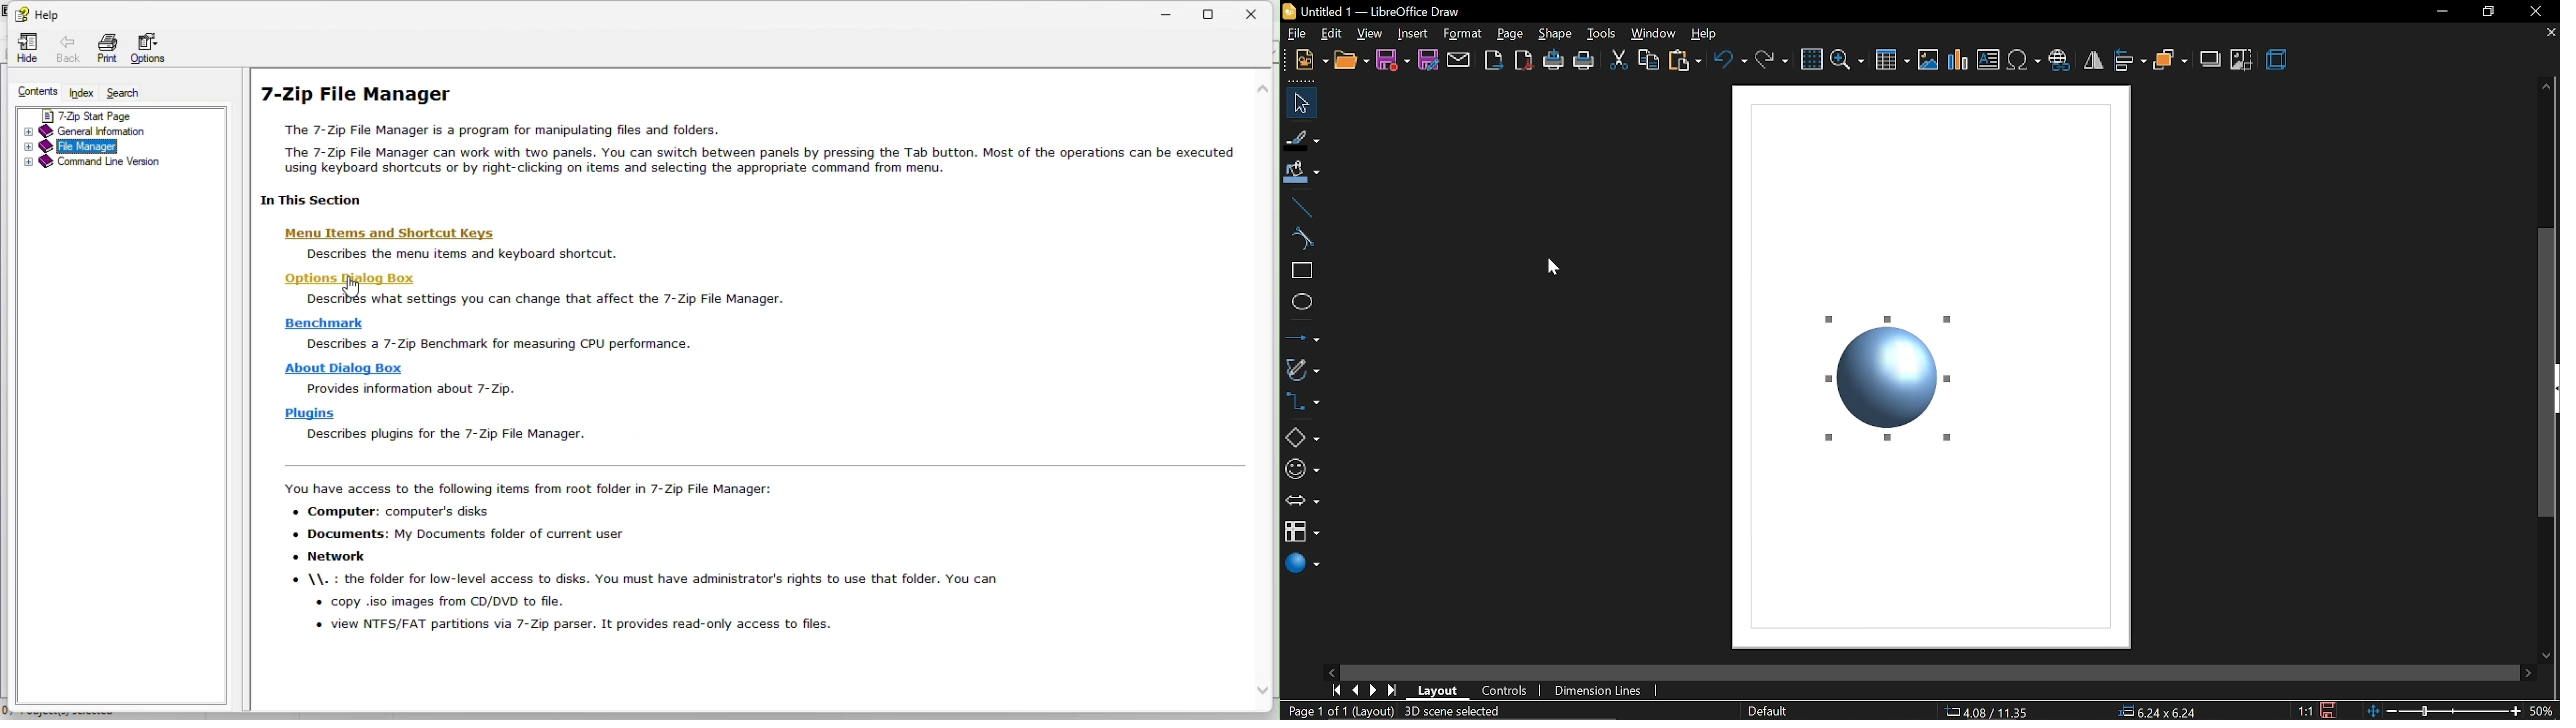 This screenshot has height=728, width=2576. I want to click on plugins manager , so click(451, 435).